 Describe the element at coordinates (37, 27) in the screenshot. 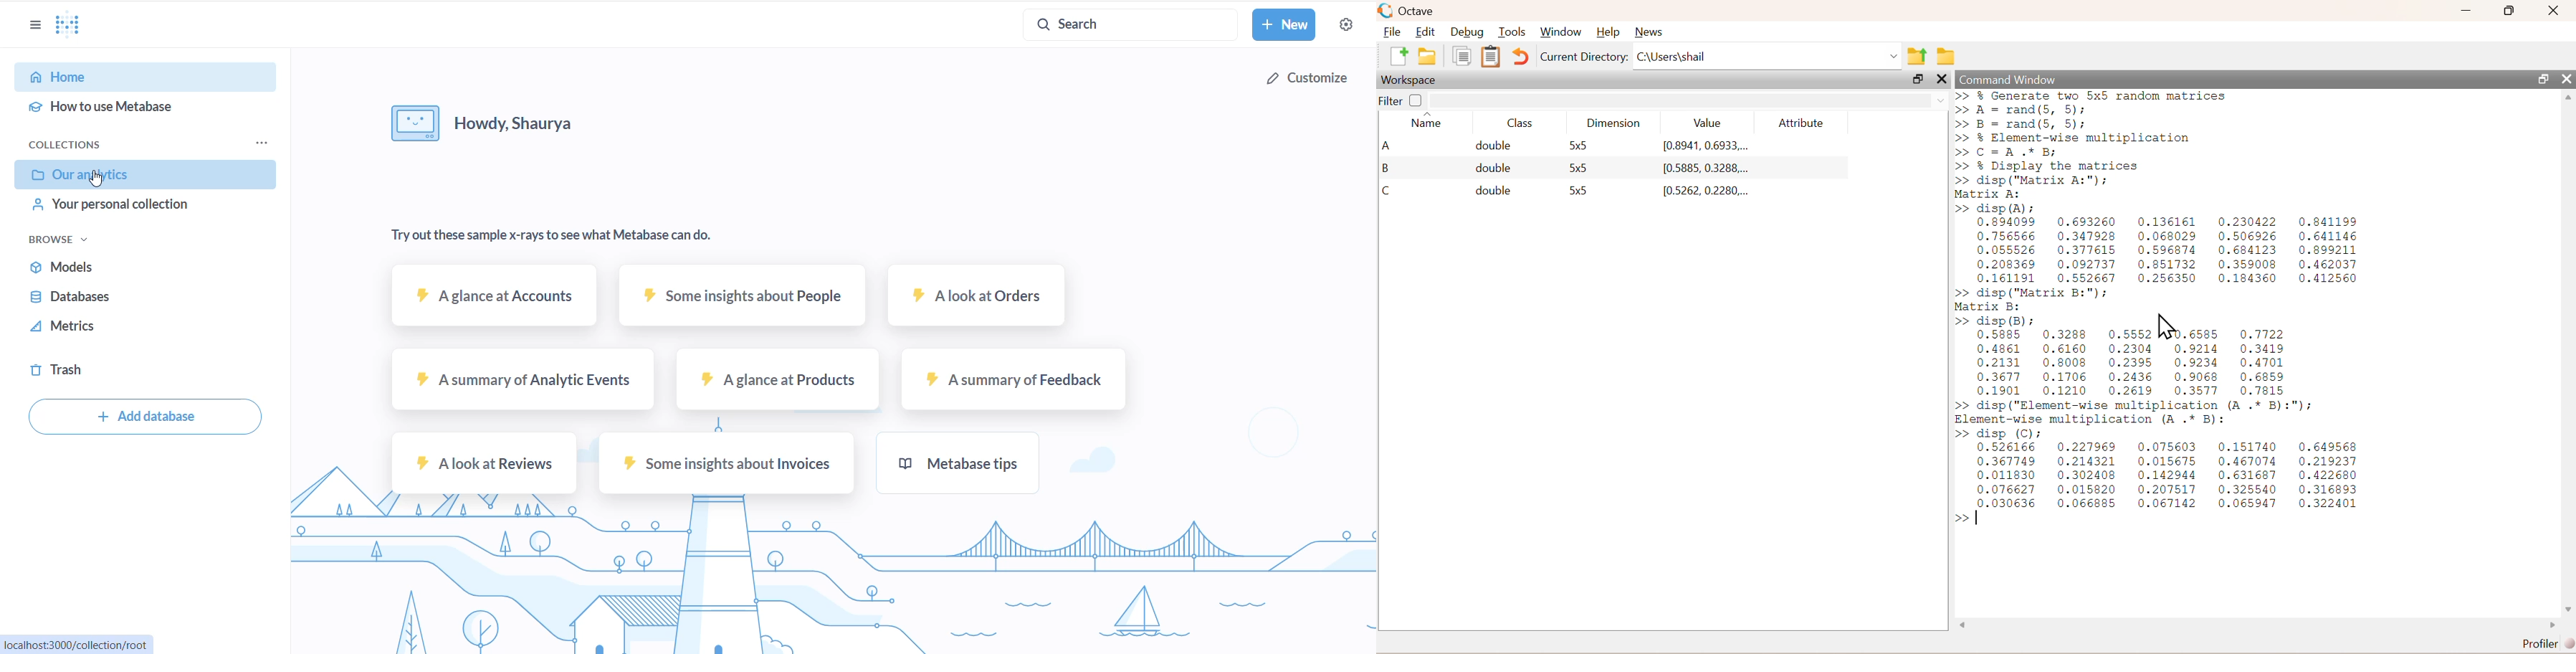

I see `show/hide sidebar` at that location.